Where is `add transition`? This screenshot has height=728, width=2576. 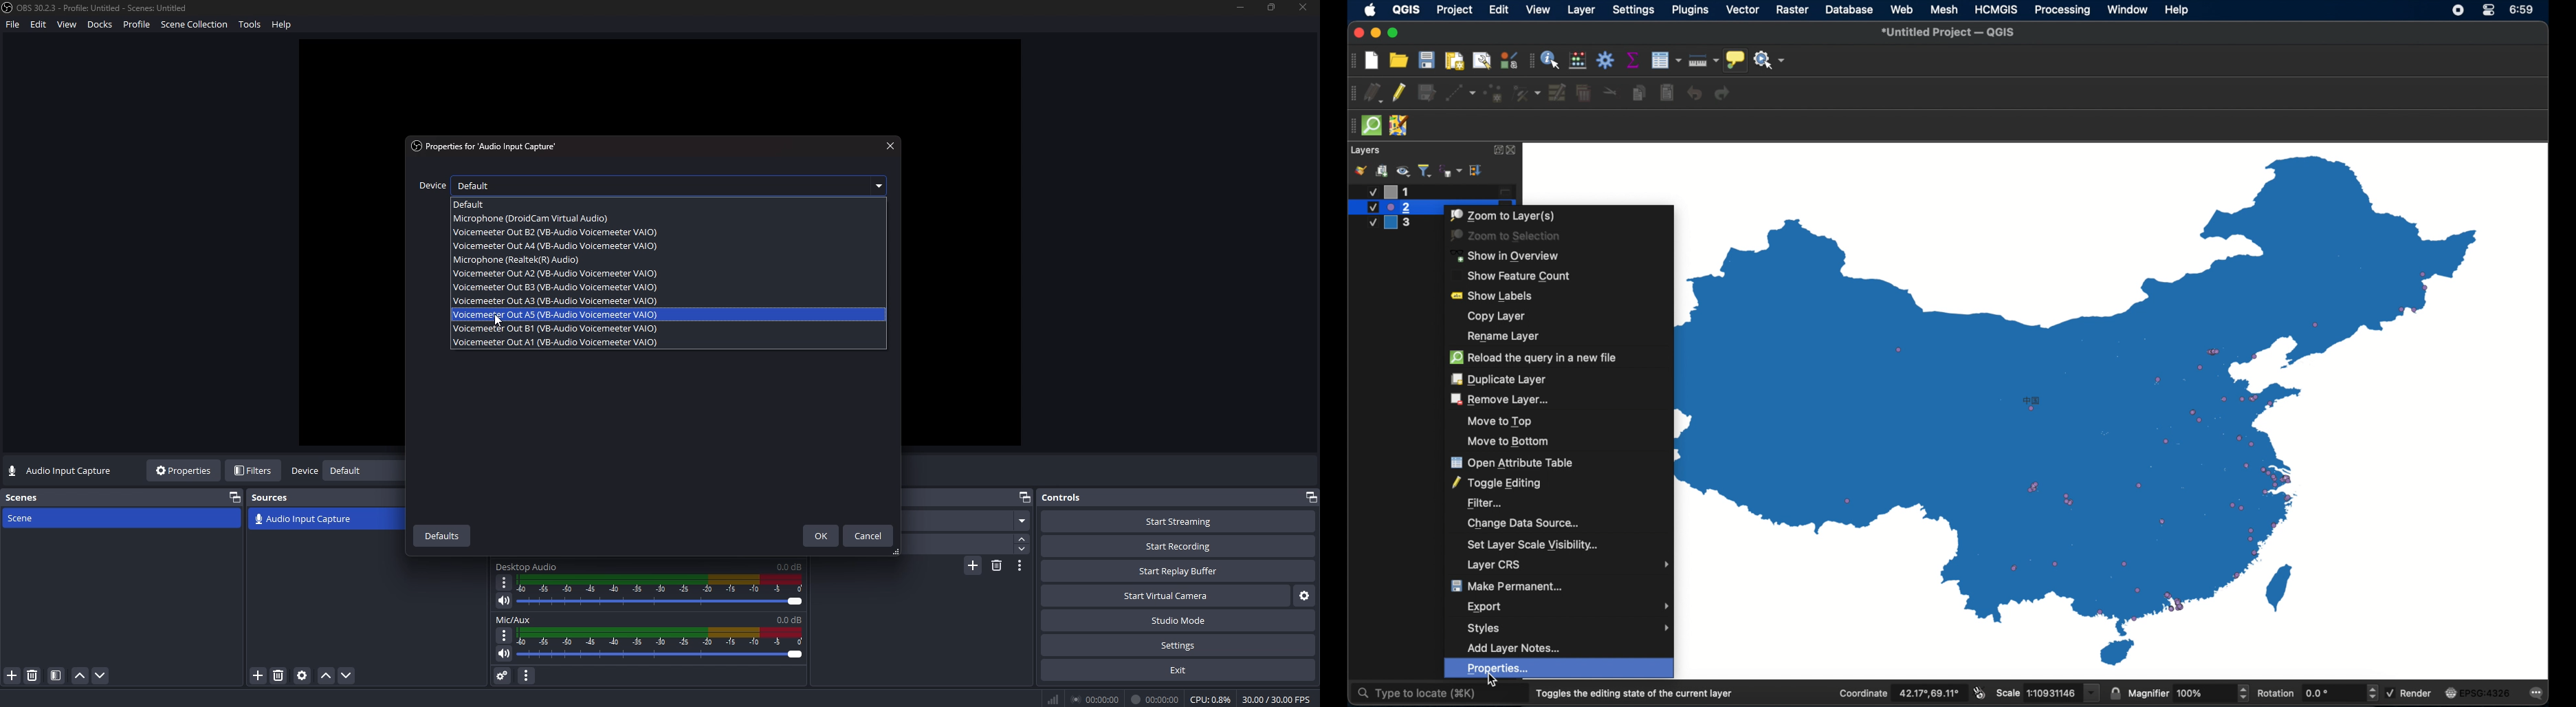 add transition is located at coordinates (973, 567).